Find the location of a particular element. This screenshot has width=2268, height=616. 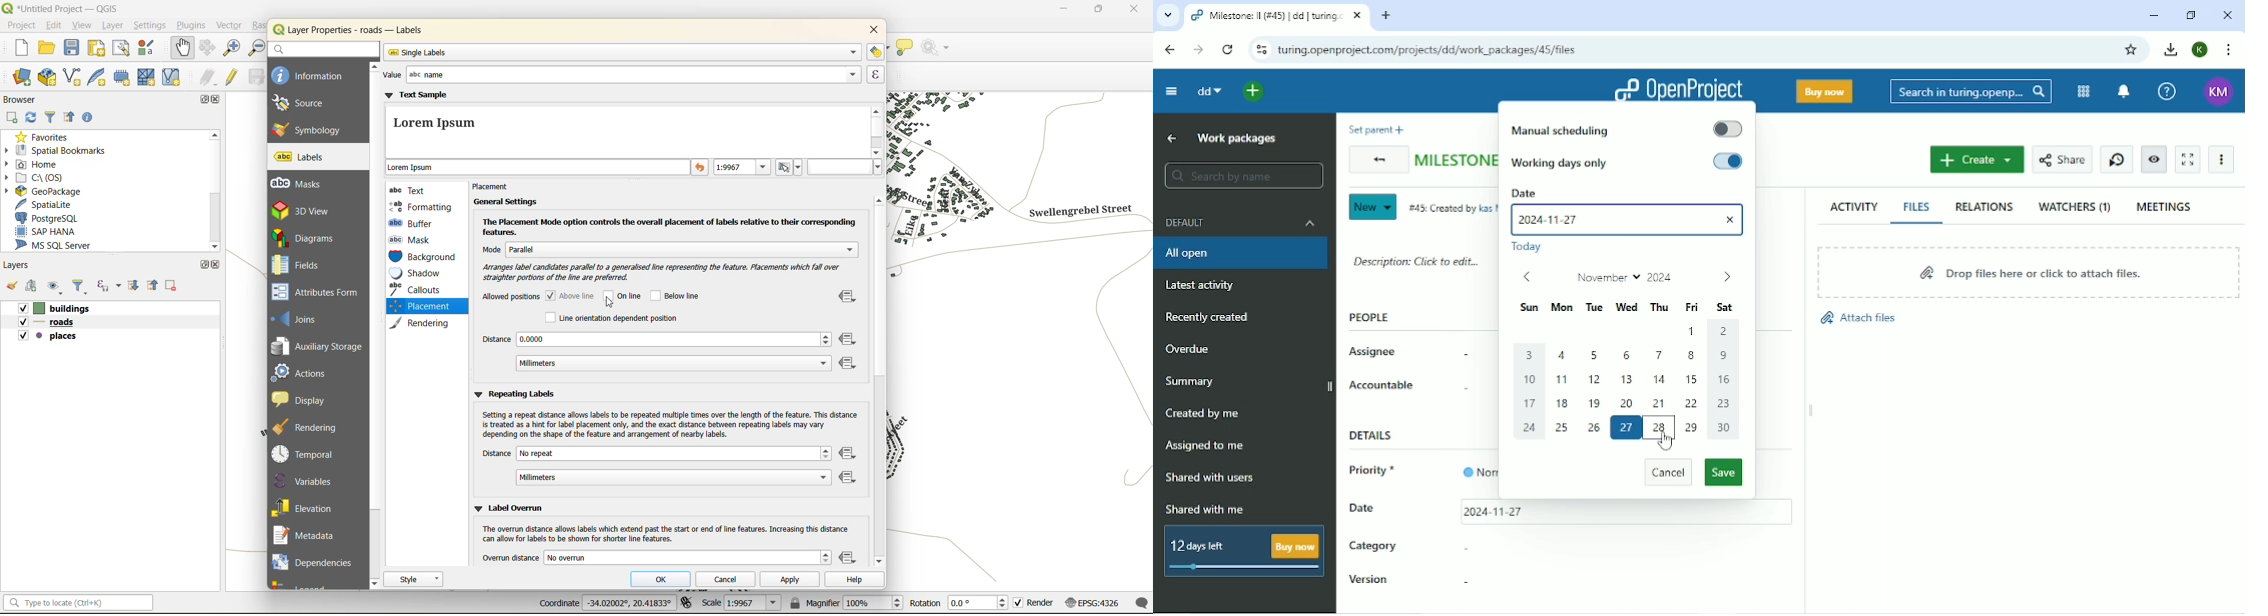

scale is located at coordinates (742, 604).